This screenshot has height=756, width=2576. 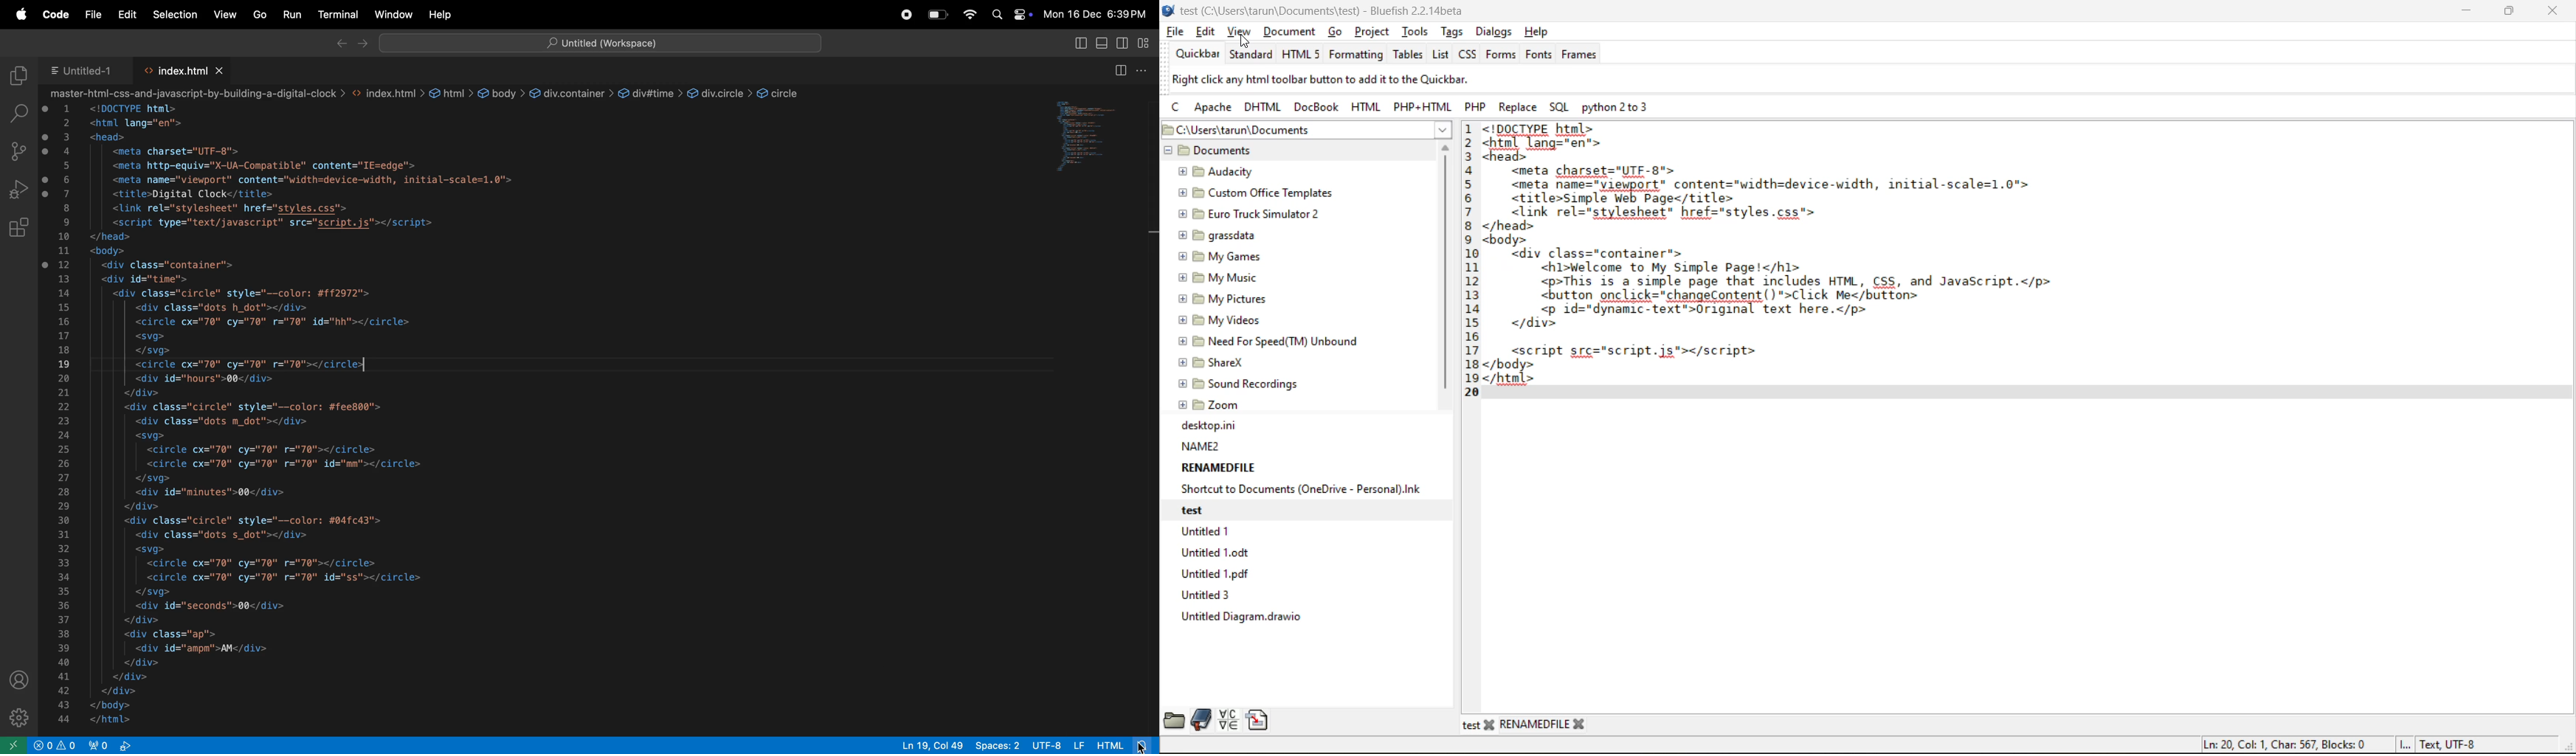 What do you see at coordinates (1175, 32) in the screenshot?
I see `file` at bounding box center [1175, 32].